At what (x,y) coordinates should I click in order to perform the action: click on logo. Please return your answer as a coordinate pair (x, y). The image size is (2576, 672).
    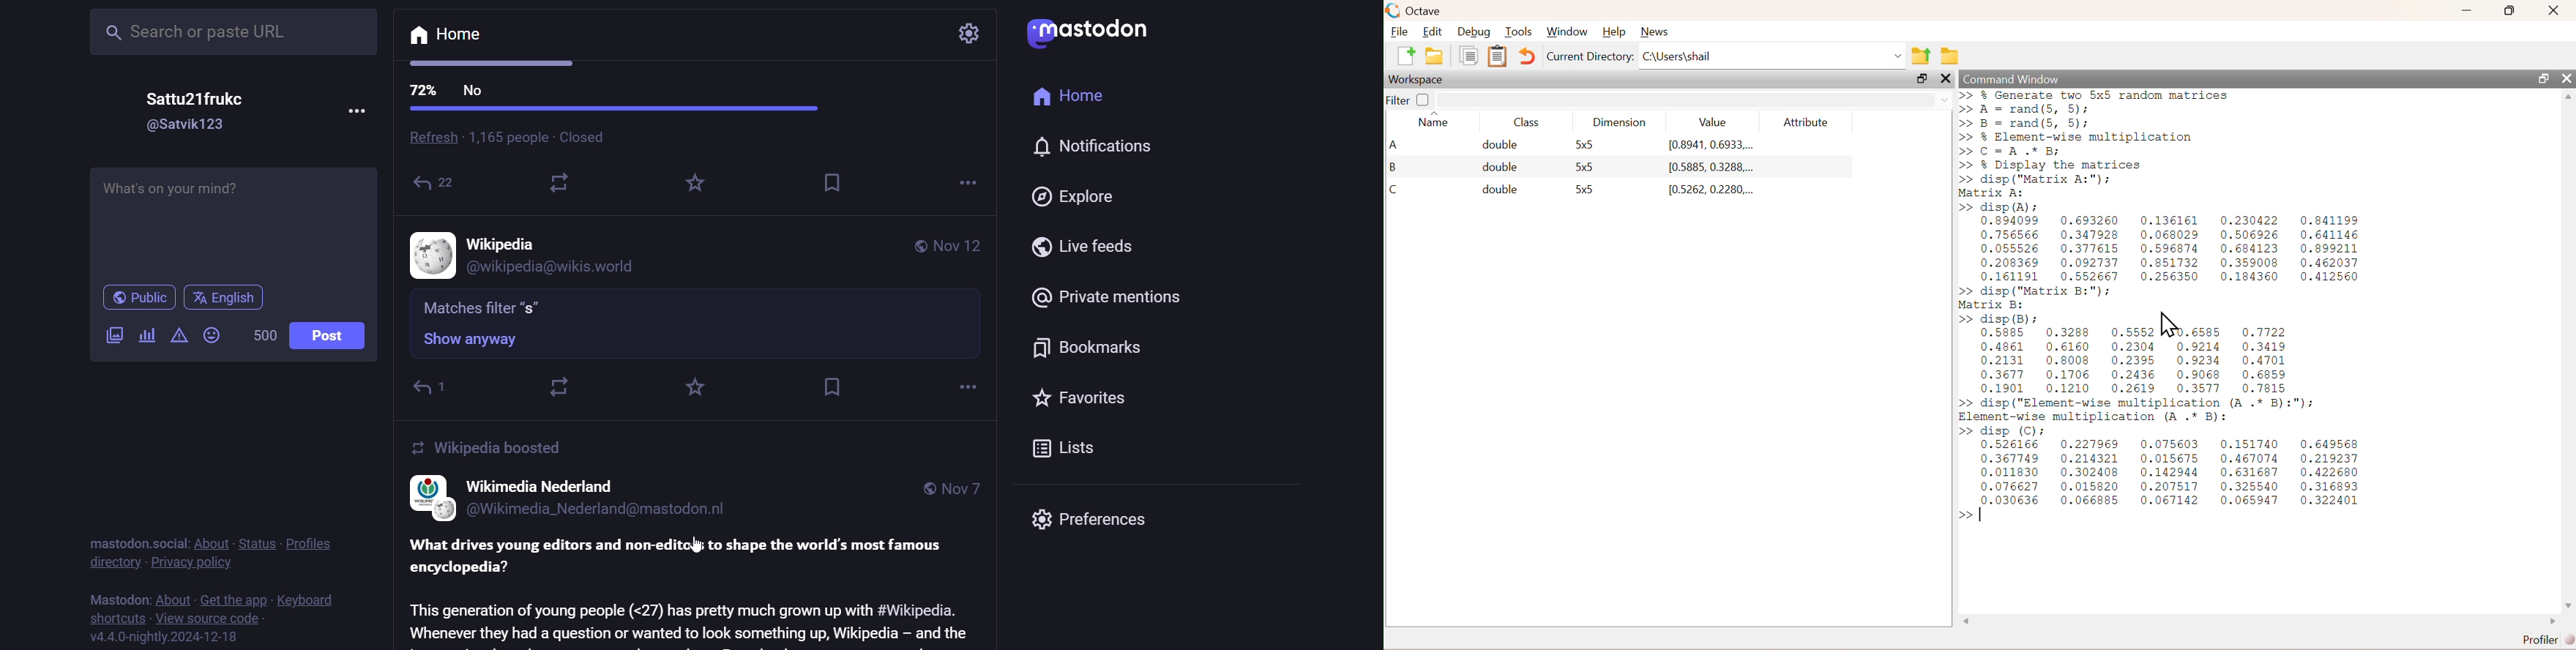
    Looking at the image, I should click on (1097, 29).